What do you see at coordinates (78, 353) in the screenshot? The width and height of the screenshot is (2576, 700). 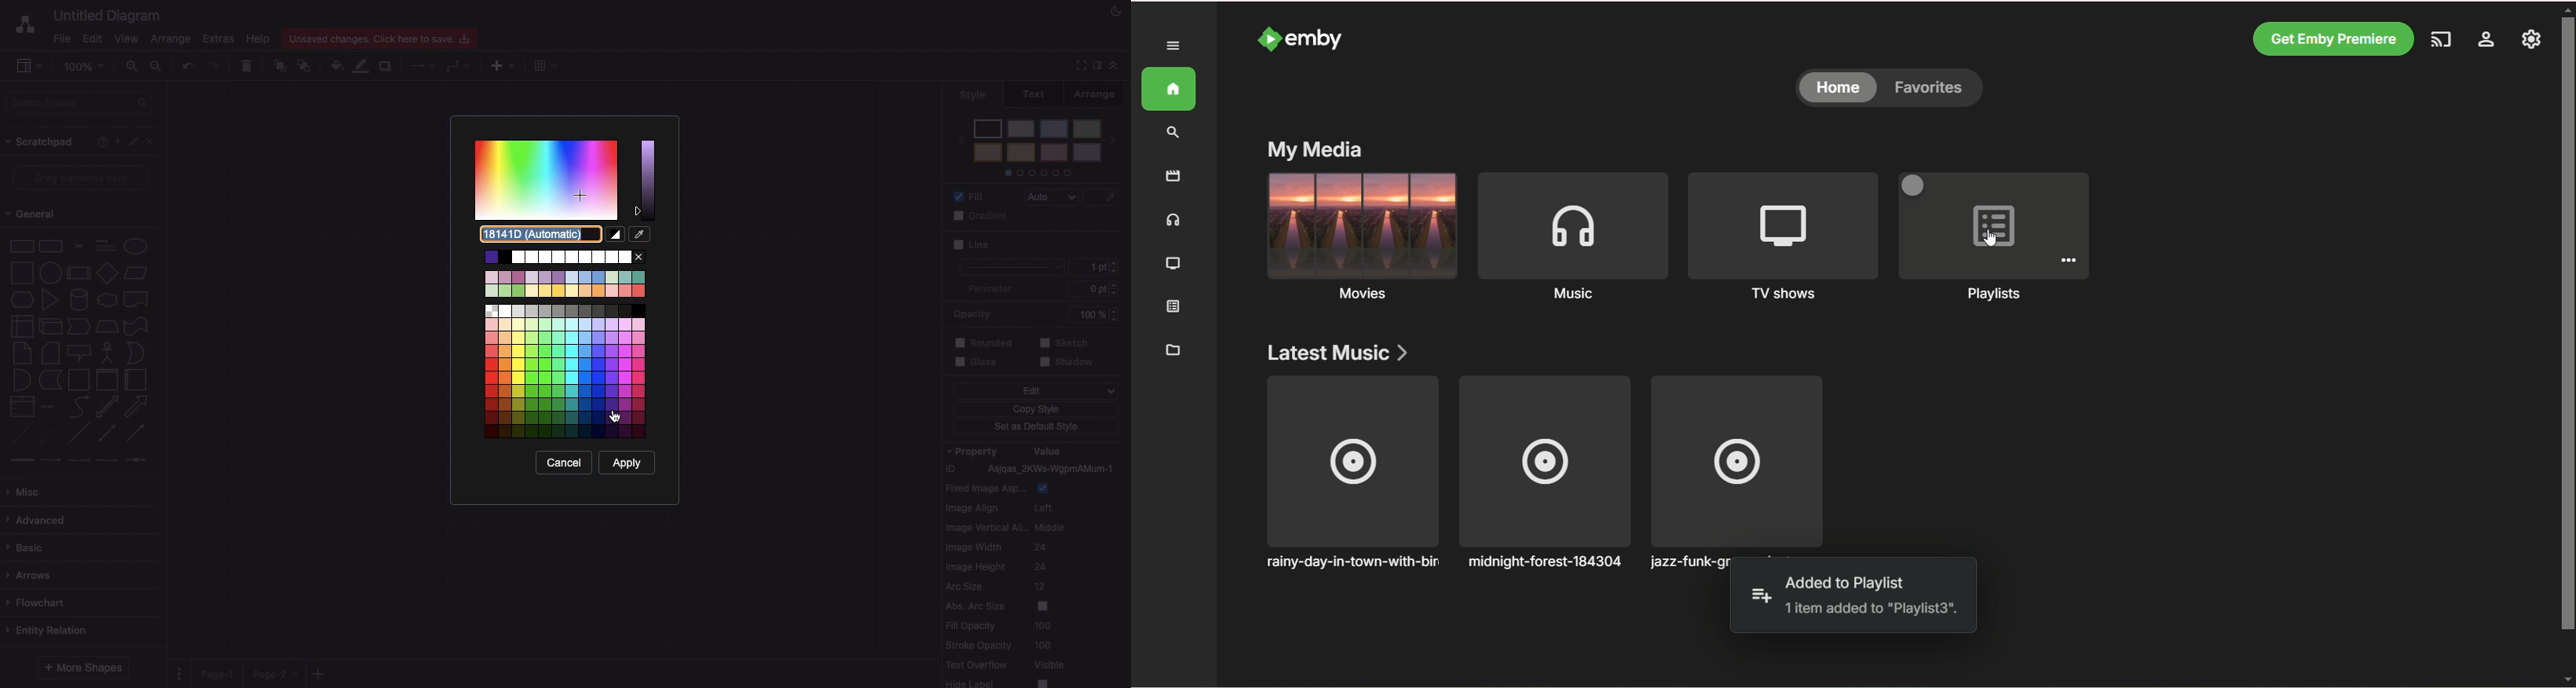 I see `callout` at bounding box center [78, 353].